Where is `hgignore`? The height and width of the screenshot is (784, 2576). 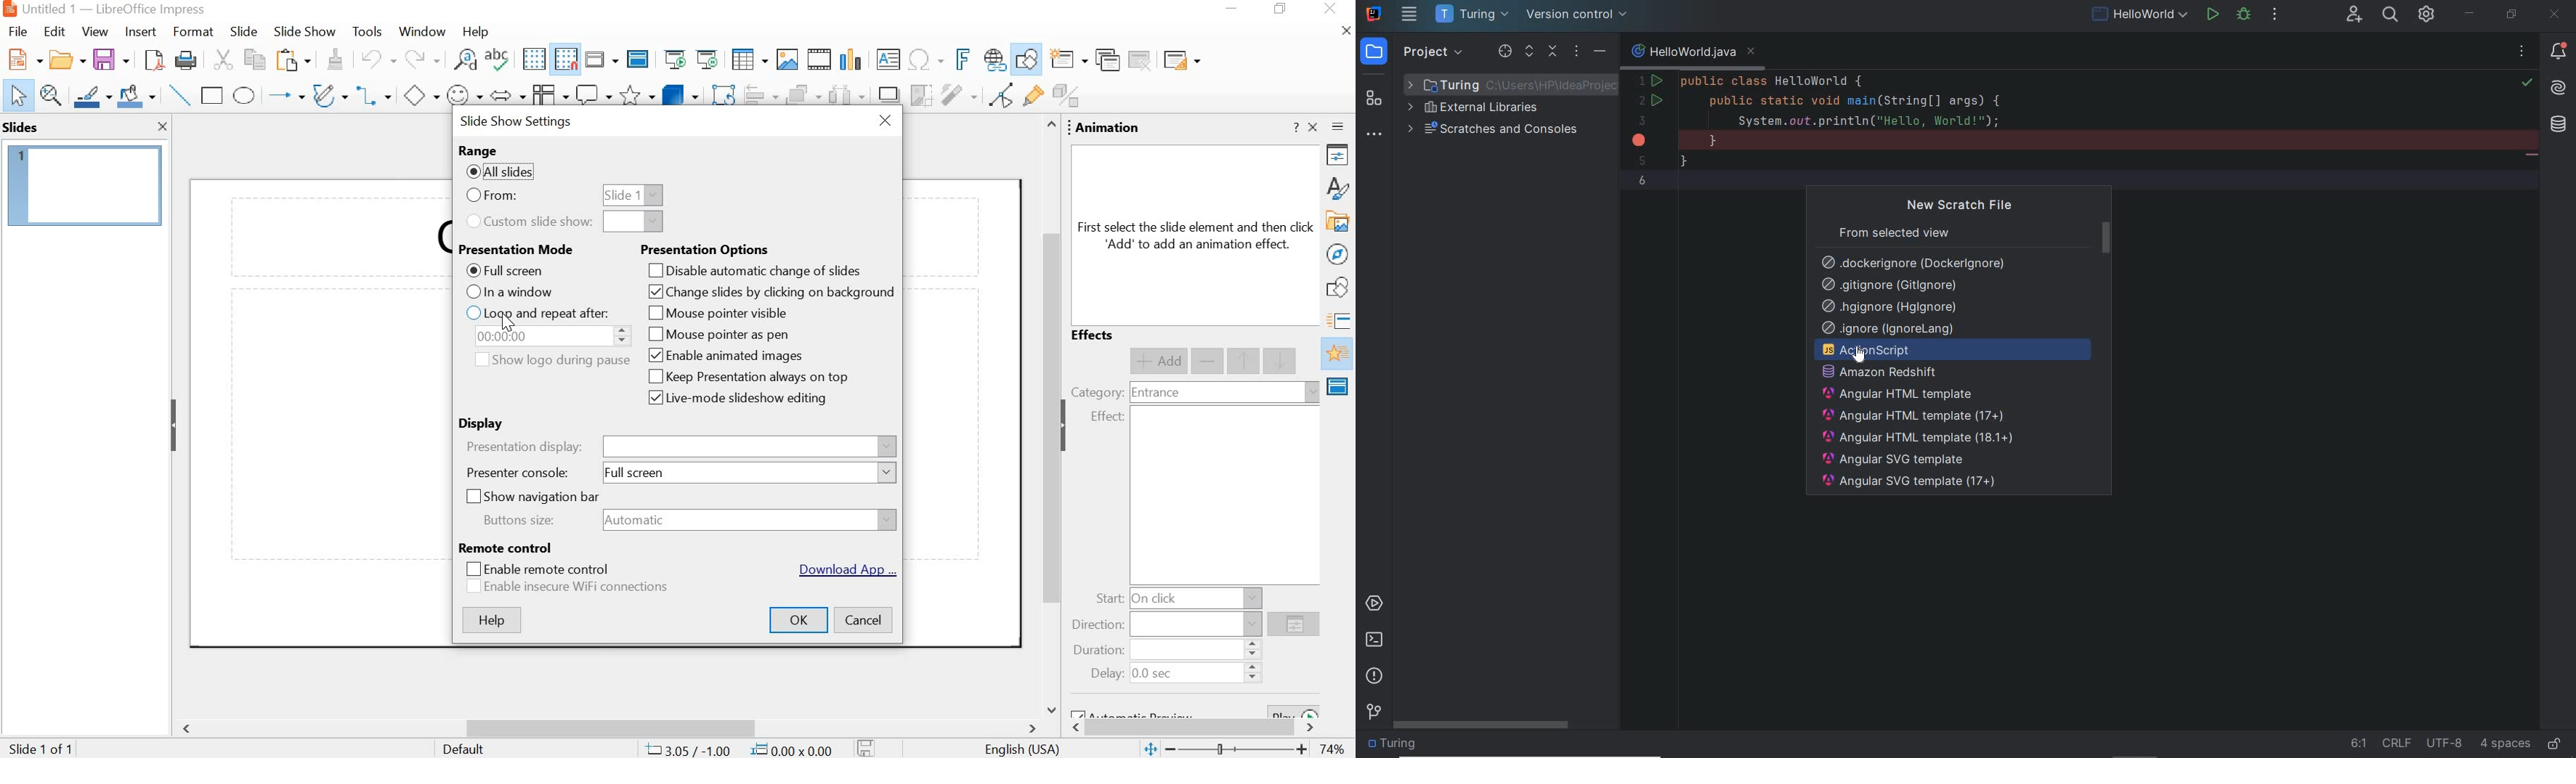
hgignore is located at coordinates (1890, 308).